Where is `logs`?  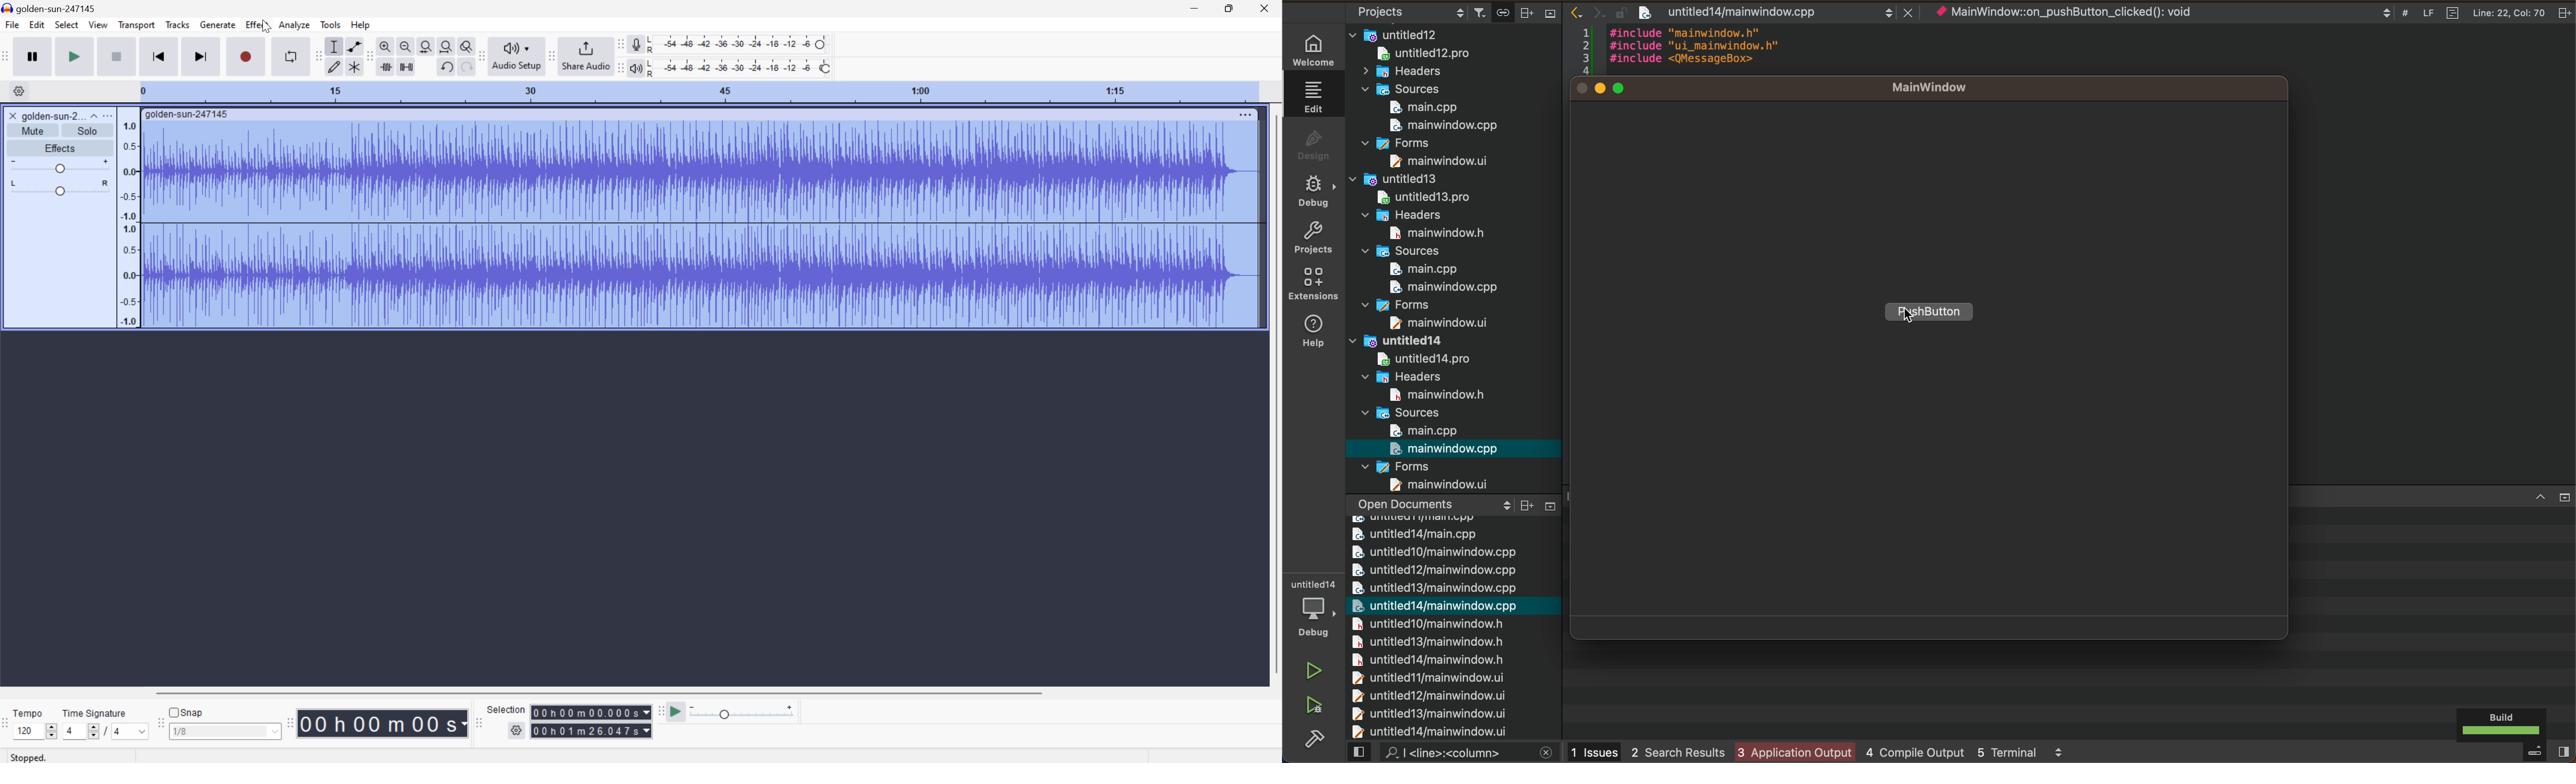
logs is located at coordinates (1819, 752).